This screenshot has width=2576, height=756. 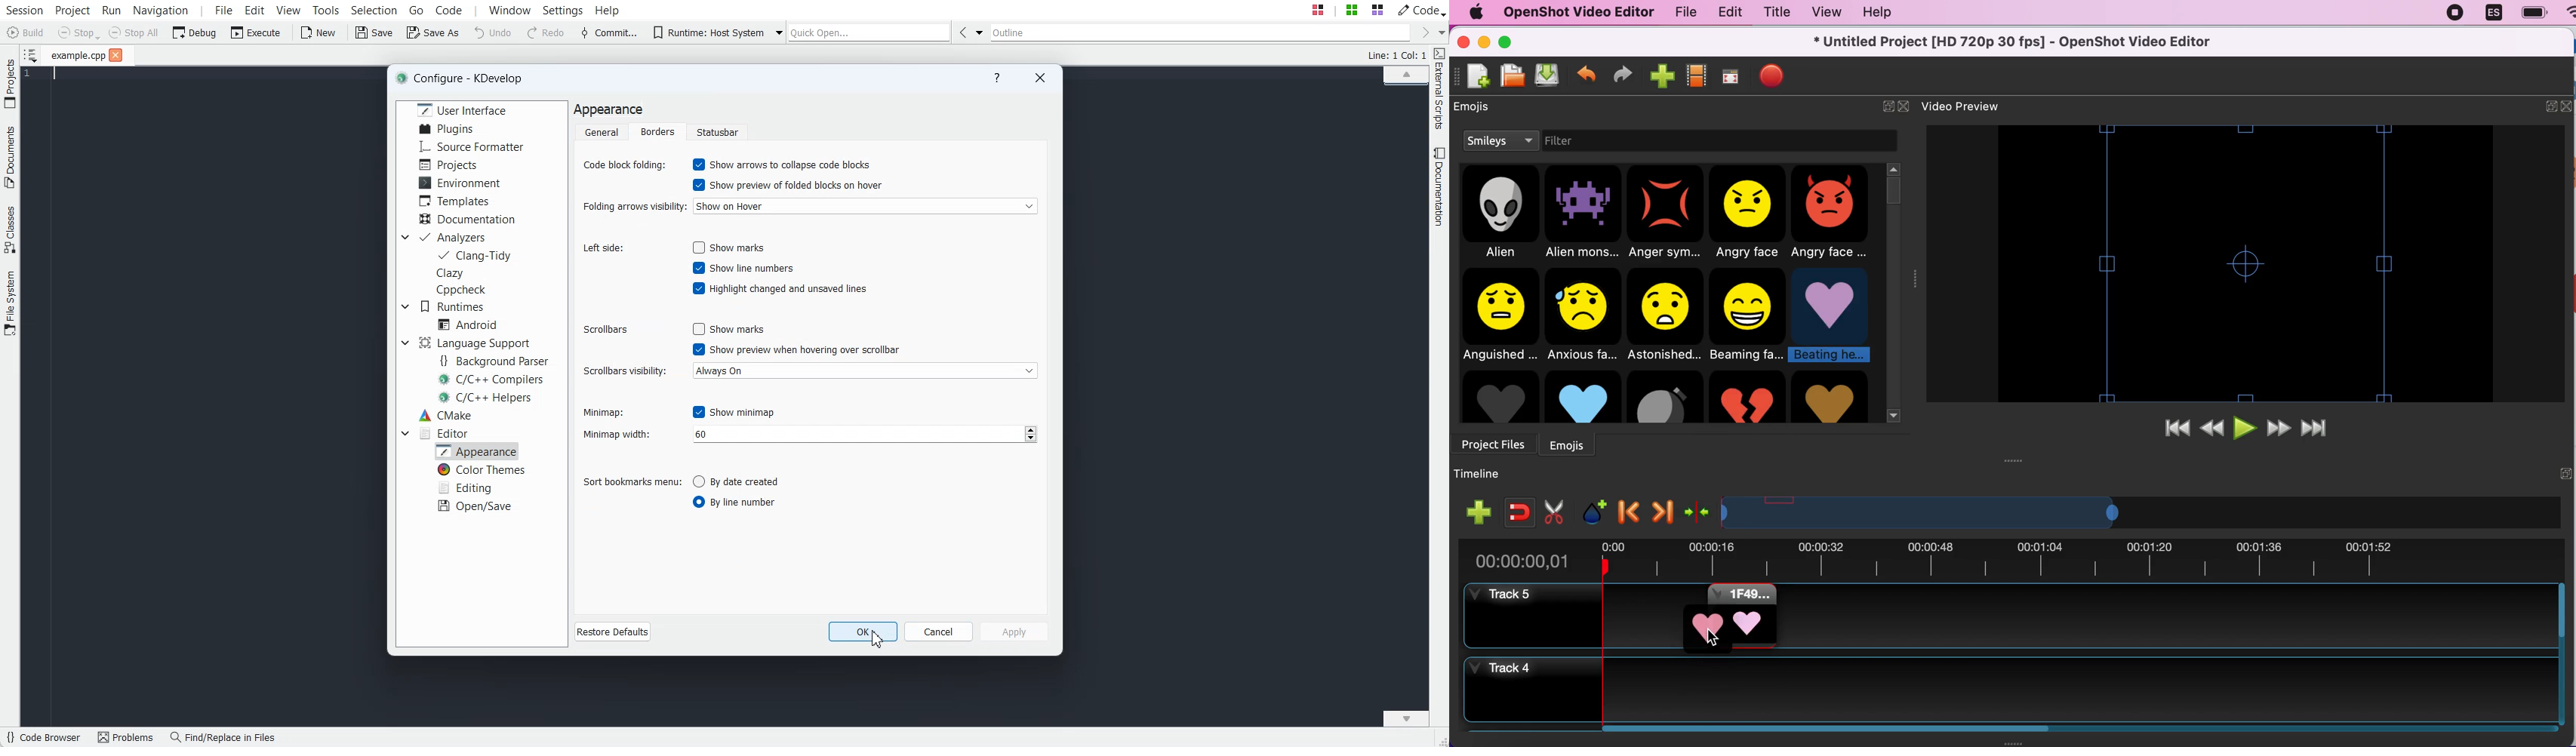 What do you see at coordinates (2561, 654) in the screenshot?
I see `Vertical slide bar` at bounding box center [2561, 654].